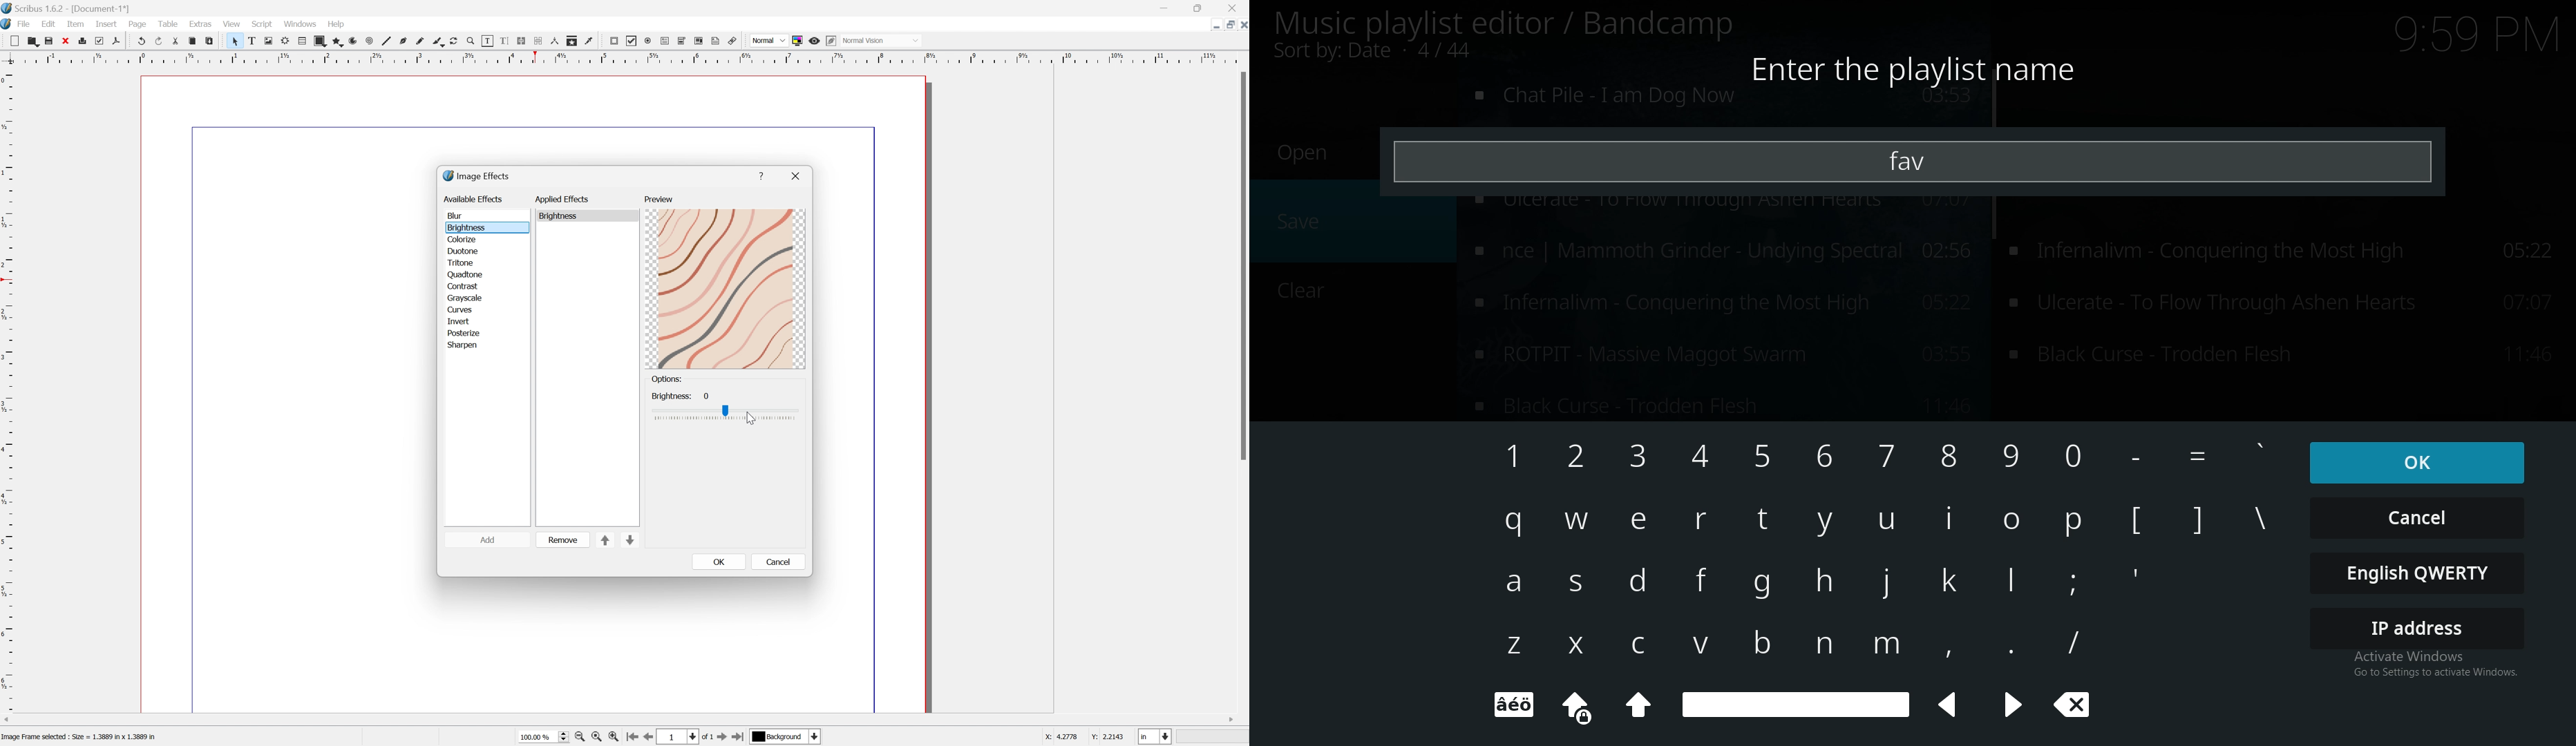  What do you see at coordinates (1950, 580) in the screenshot?
I see `keyboard input` at bounding box center [1950, 580].